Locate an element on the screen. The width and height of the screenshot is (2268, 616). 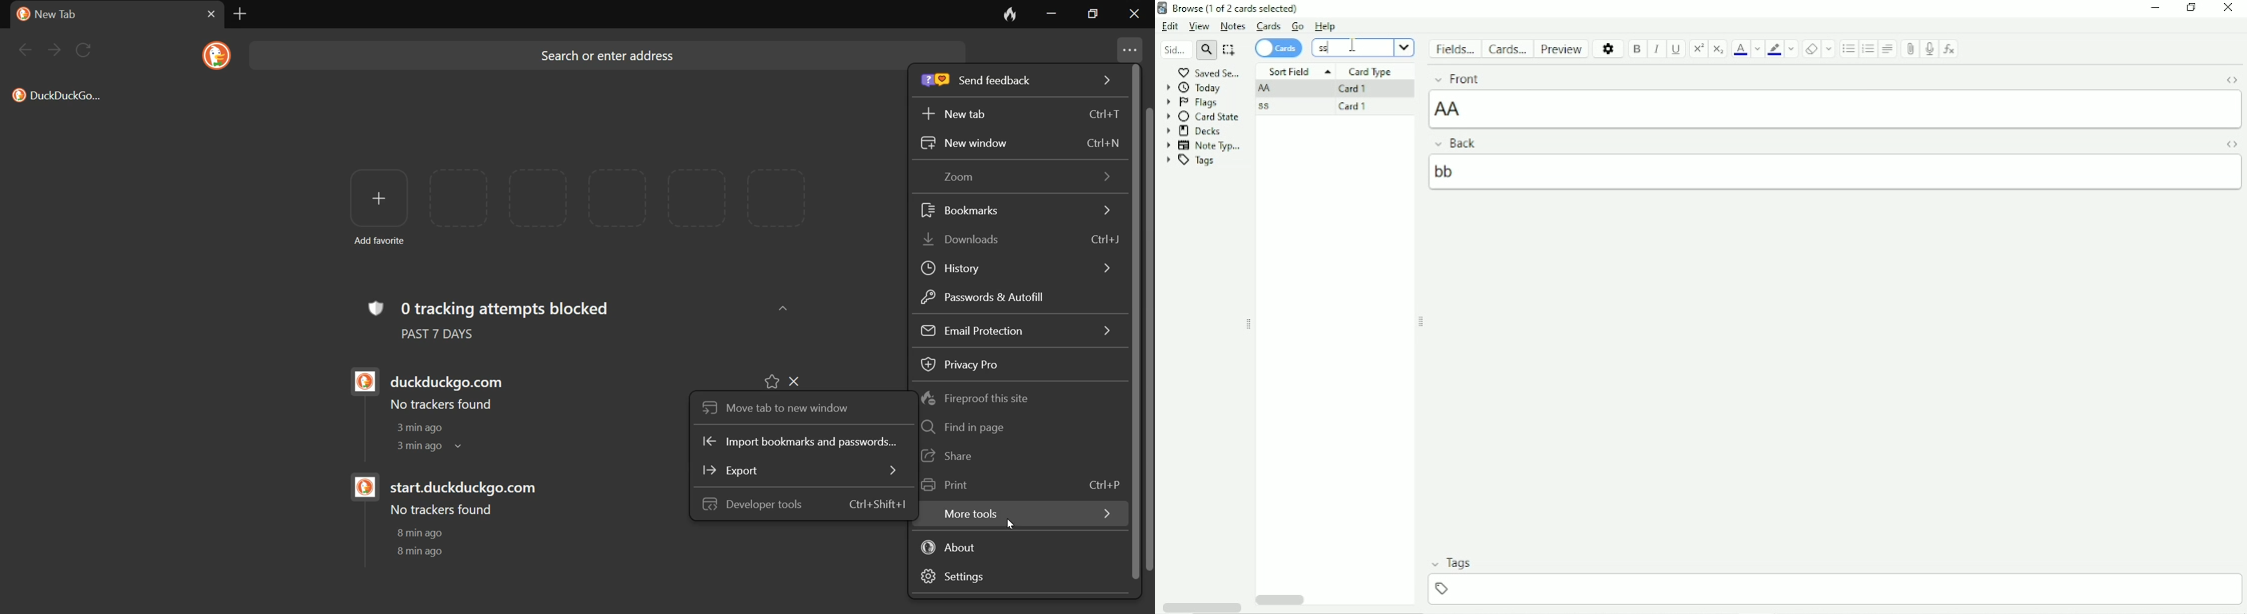
Decks is located at coordinates (1194, 131).